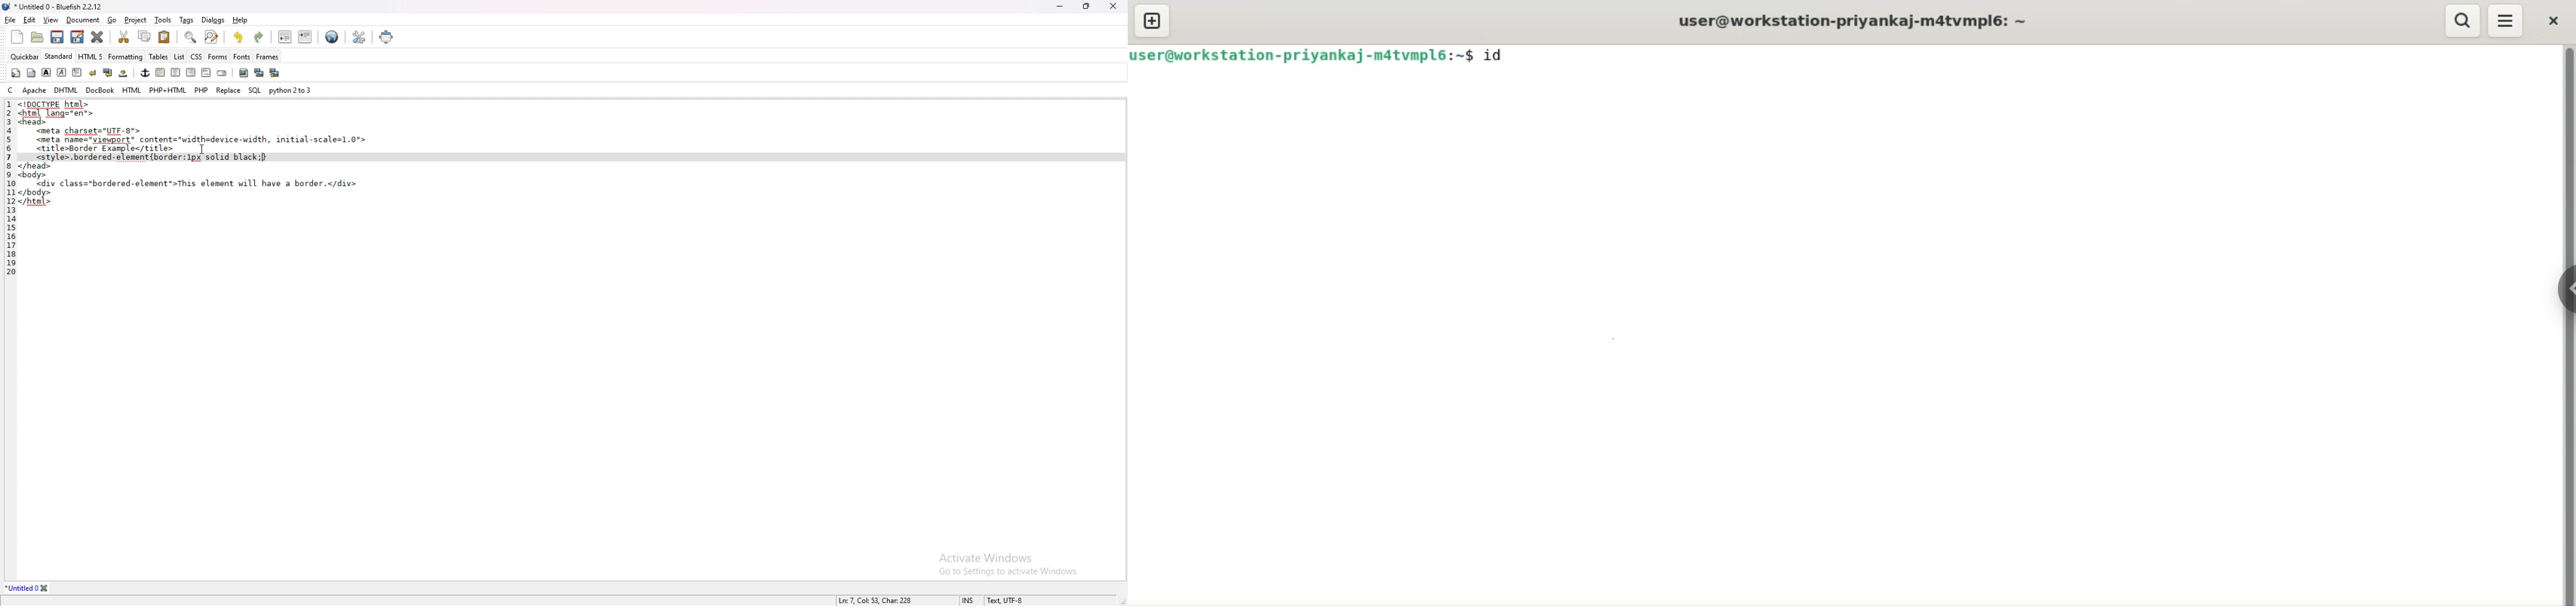 Image resolution: width=2576 pixels, height=616 pixels. I want to click on replace, so click(229, 90).